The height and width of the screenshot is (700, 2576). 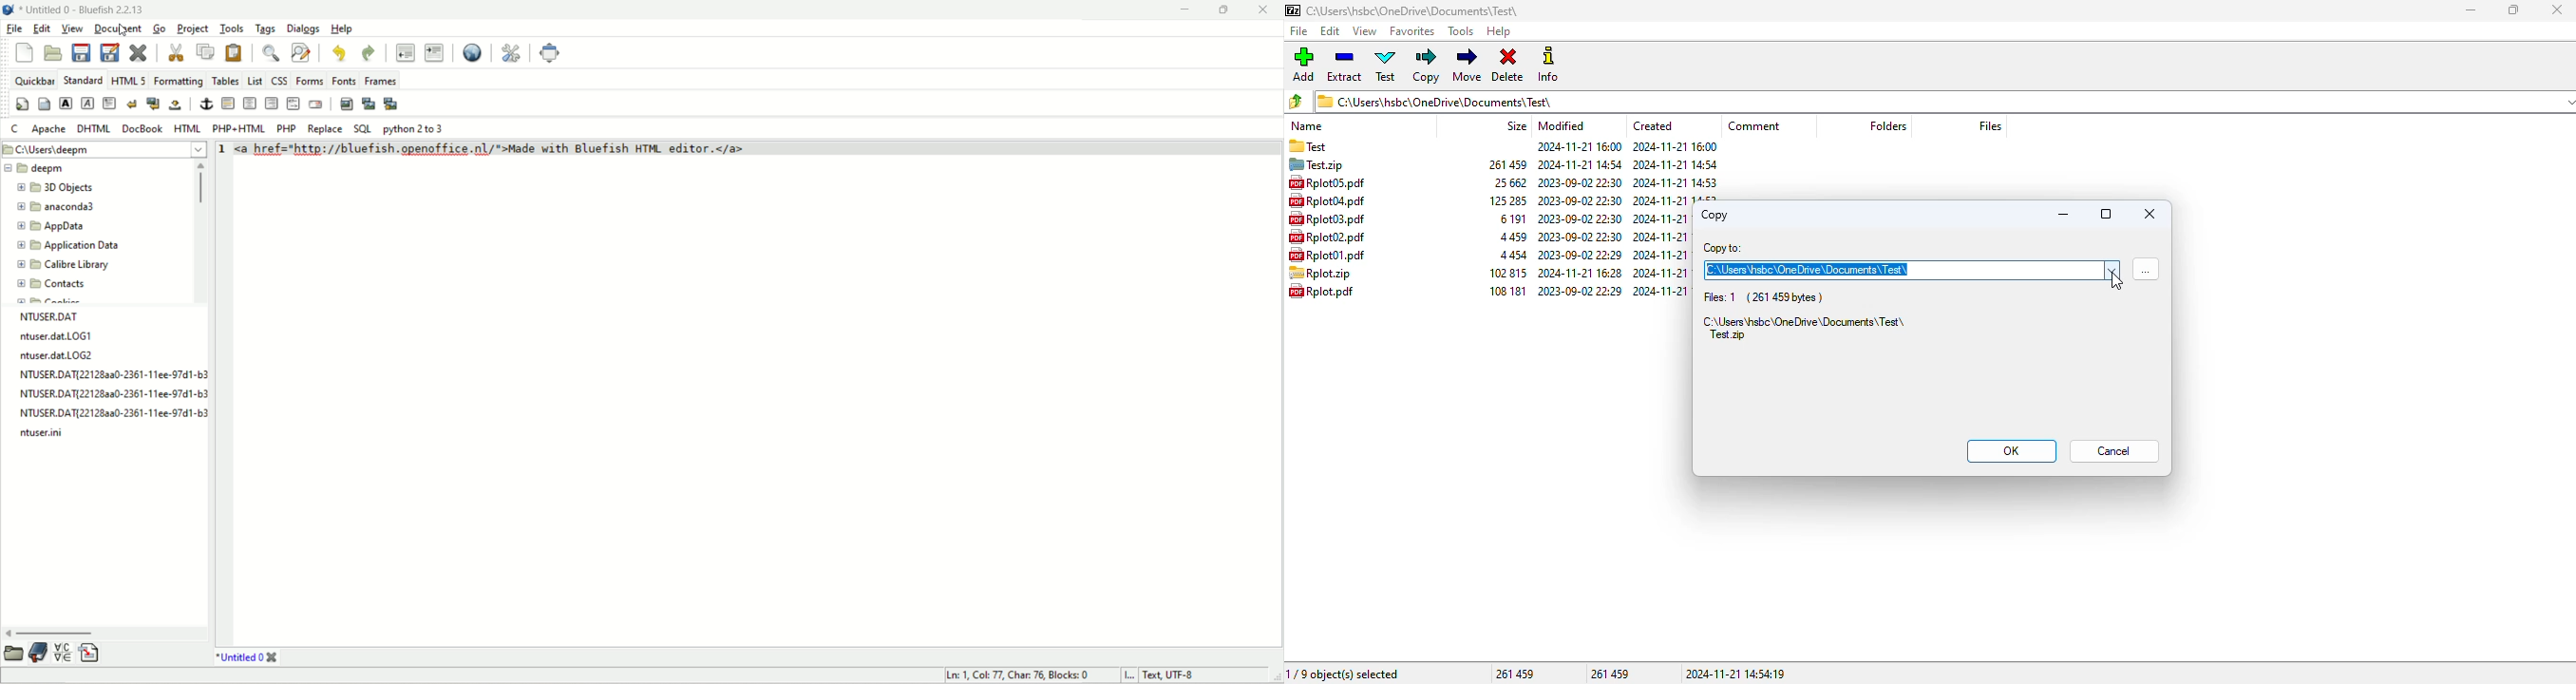 I want to click on minimize, so click(x=2469, y=10).